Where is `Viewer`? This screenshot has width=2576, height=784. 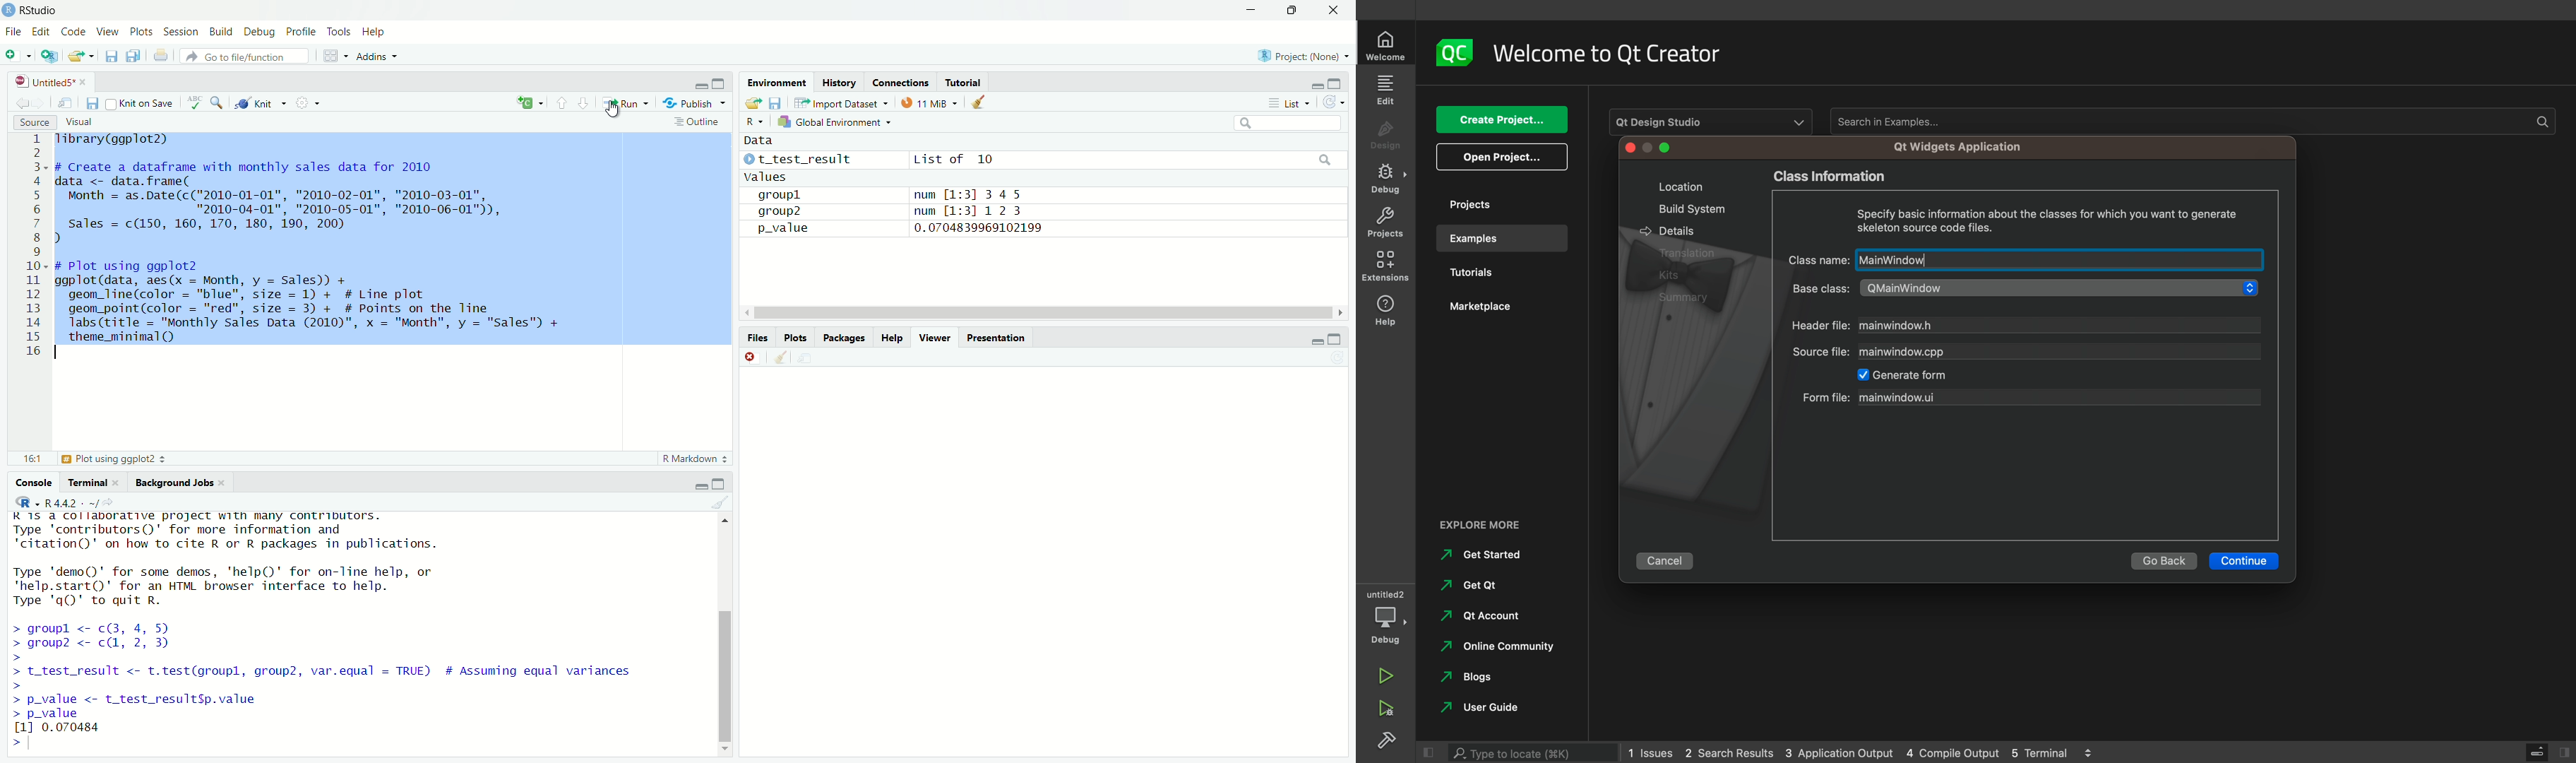
Viewer is located at coordinates (932, 336).